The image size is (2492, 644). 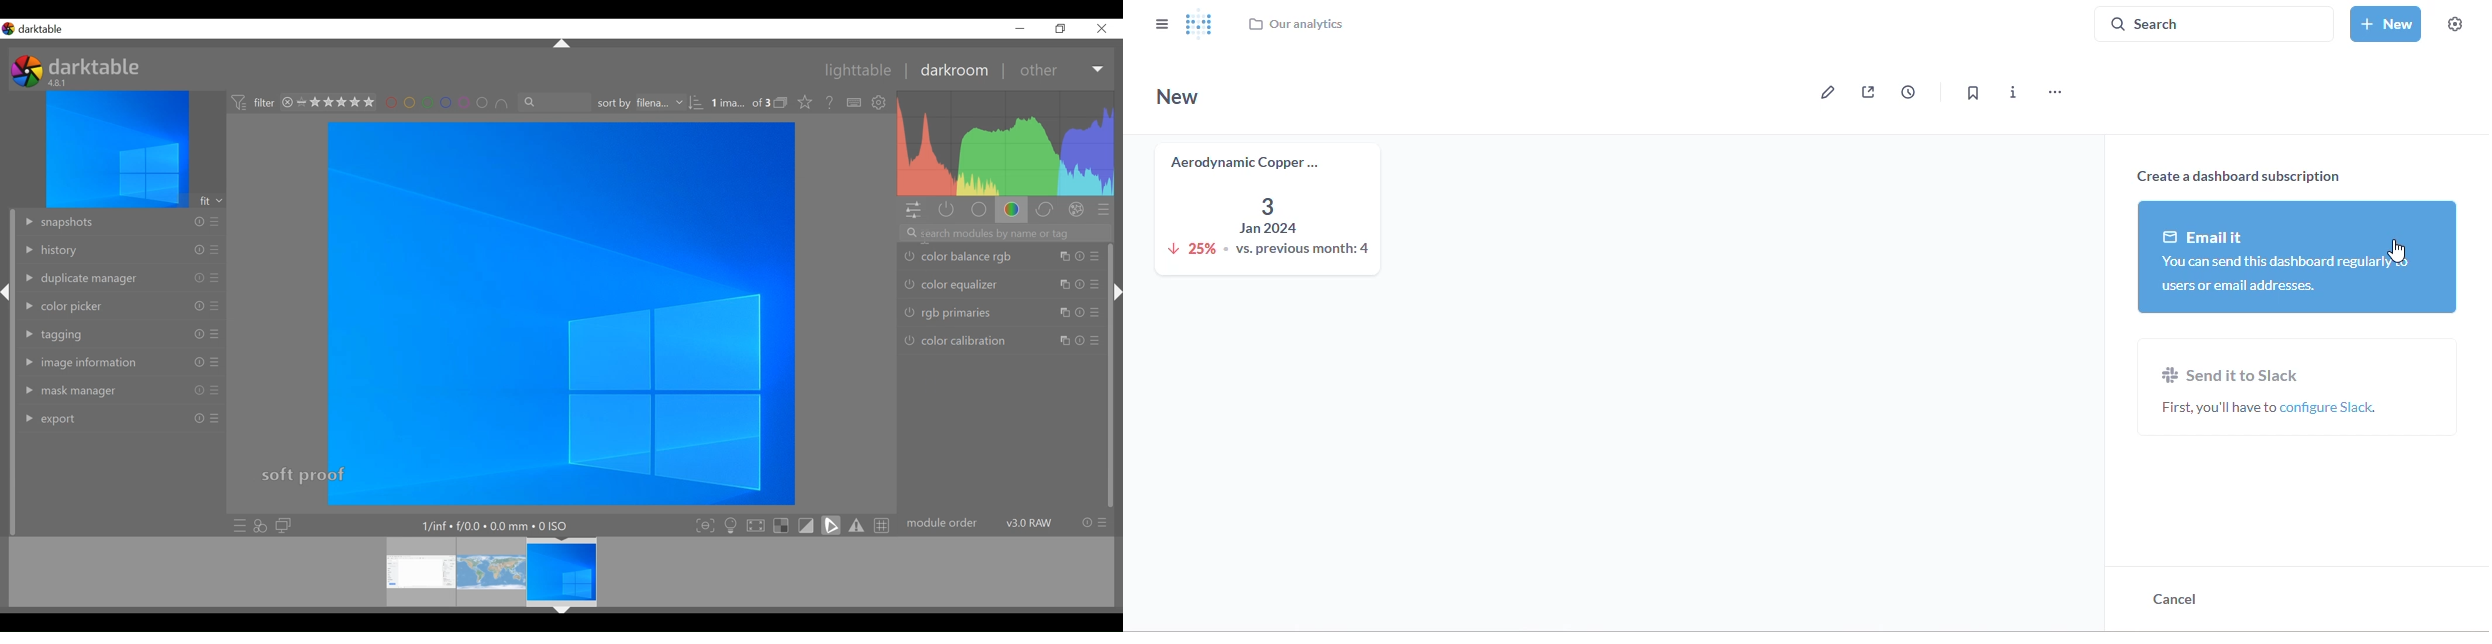 I want to click on color, so click(x=1014, y=209).